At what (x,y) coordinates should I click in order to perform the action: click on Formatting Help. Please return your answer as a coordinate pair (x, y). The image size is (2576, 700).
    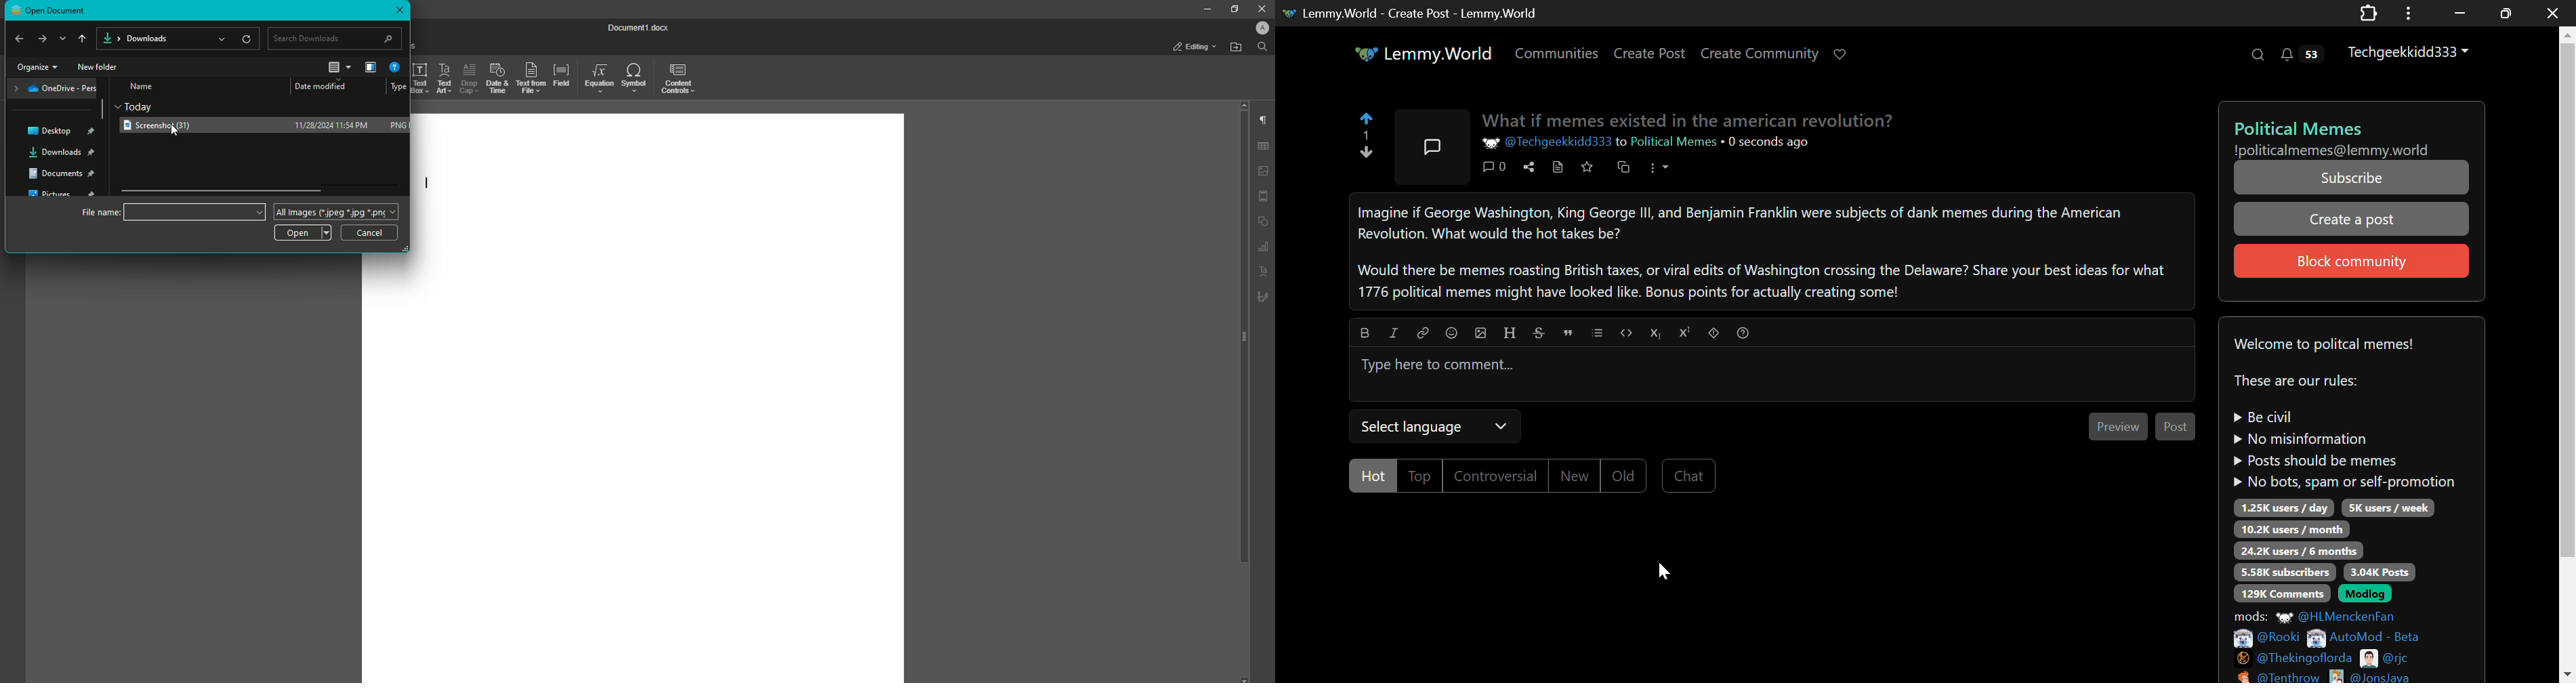
    Looking at the image, I should click on (1743, 333).